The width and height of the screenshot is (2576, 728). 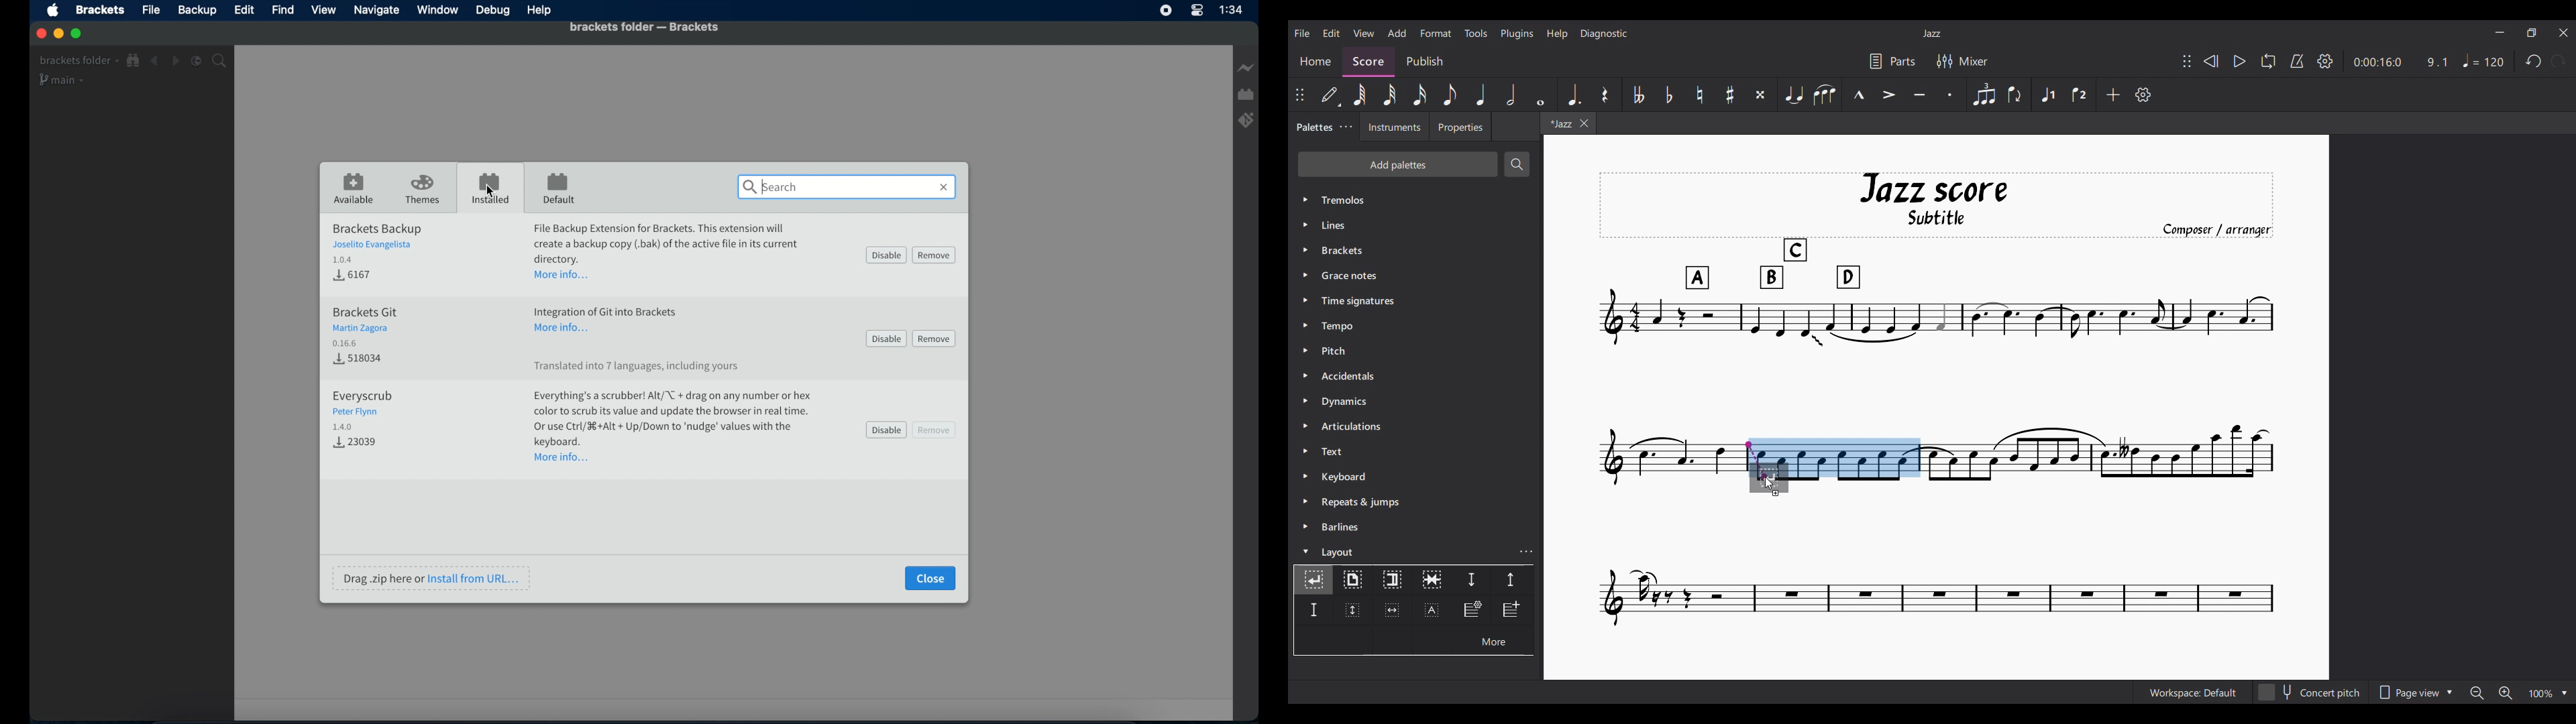 I want to click on Edit menu, so click(x=1332, y=34).